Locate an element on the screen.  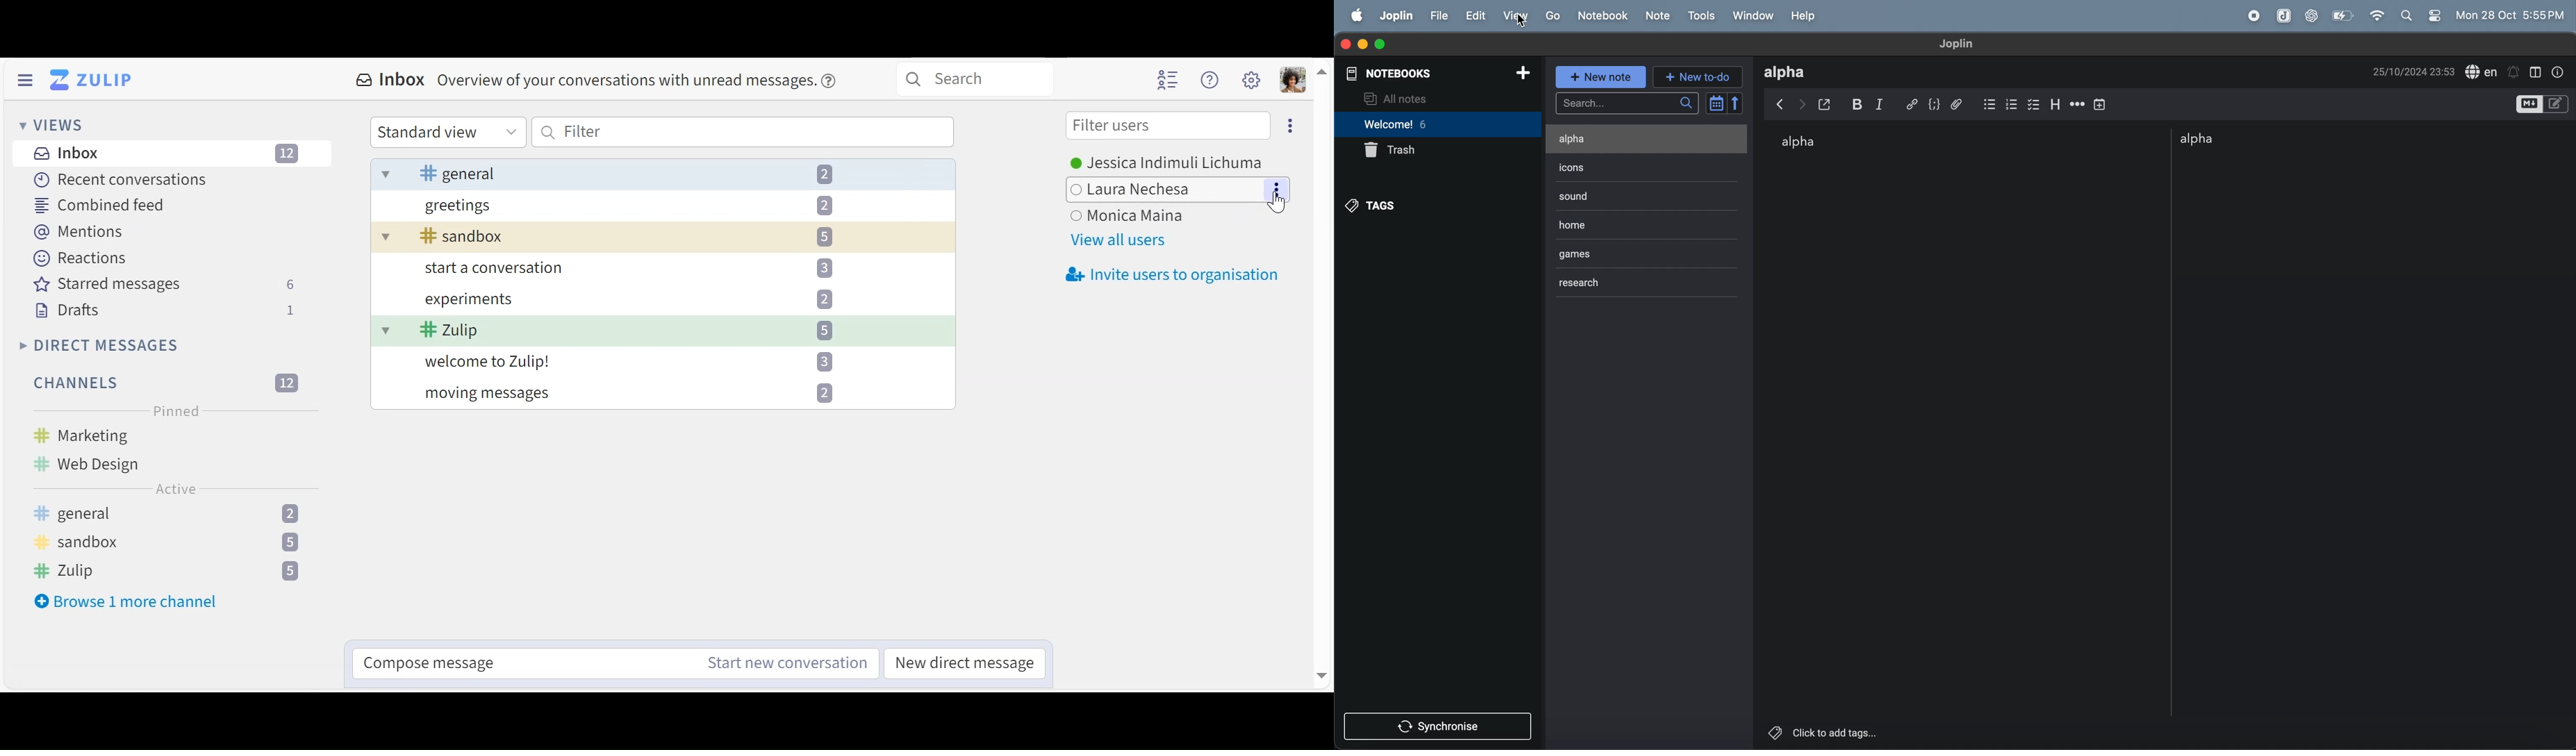
back is located at coordinates (1778, 105).